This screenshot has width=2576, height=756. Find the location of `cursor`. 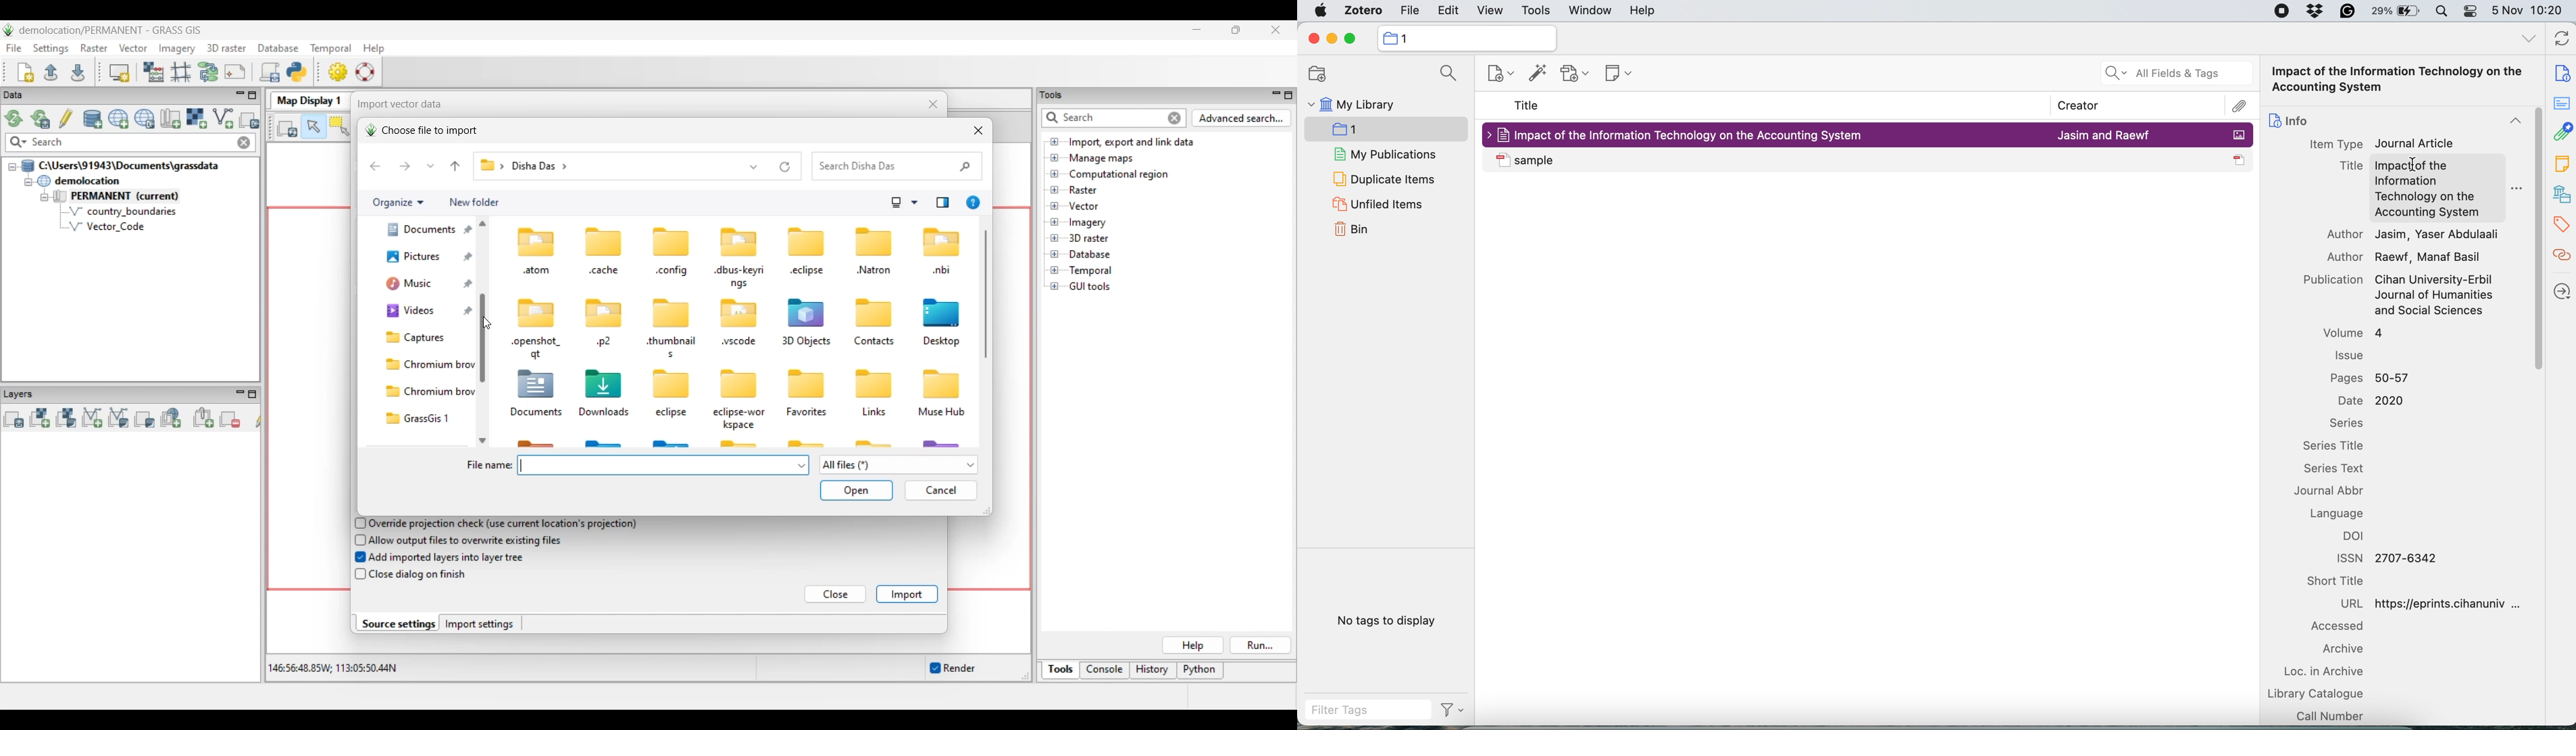

cursor is located at coordinates (2416, 166).